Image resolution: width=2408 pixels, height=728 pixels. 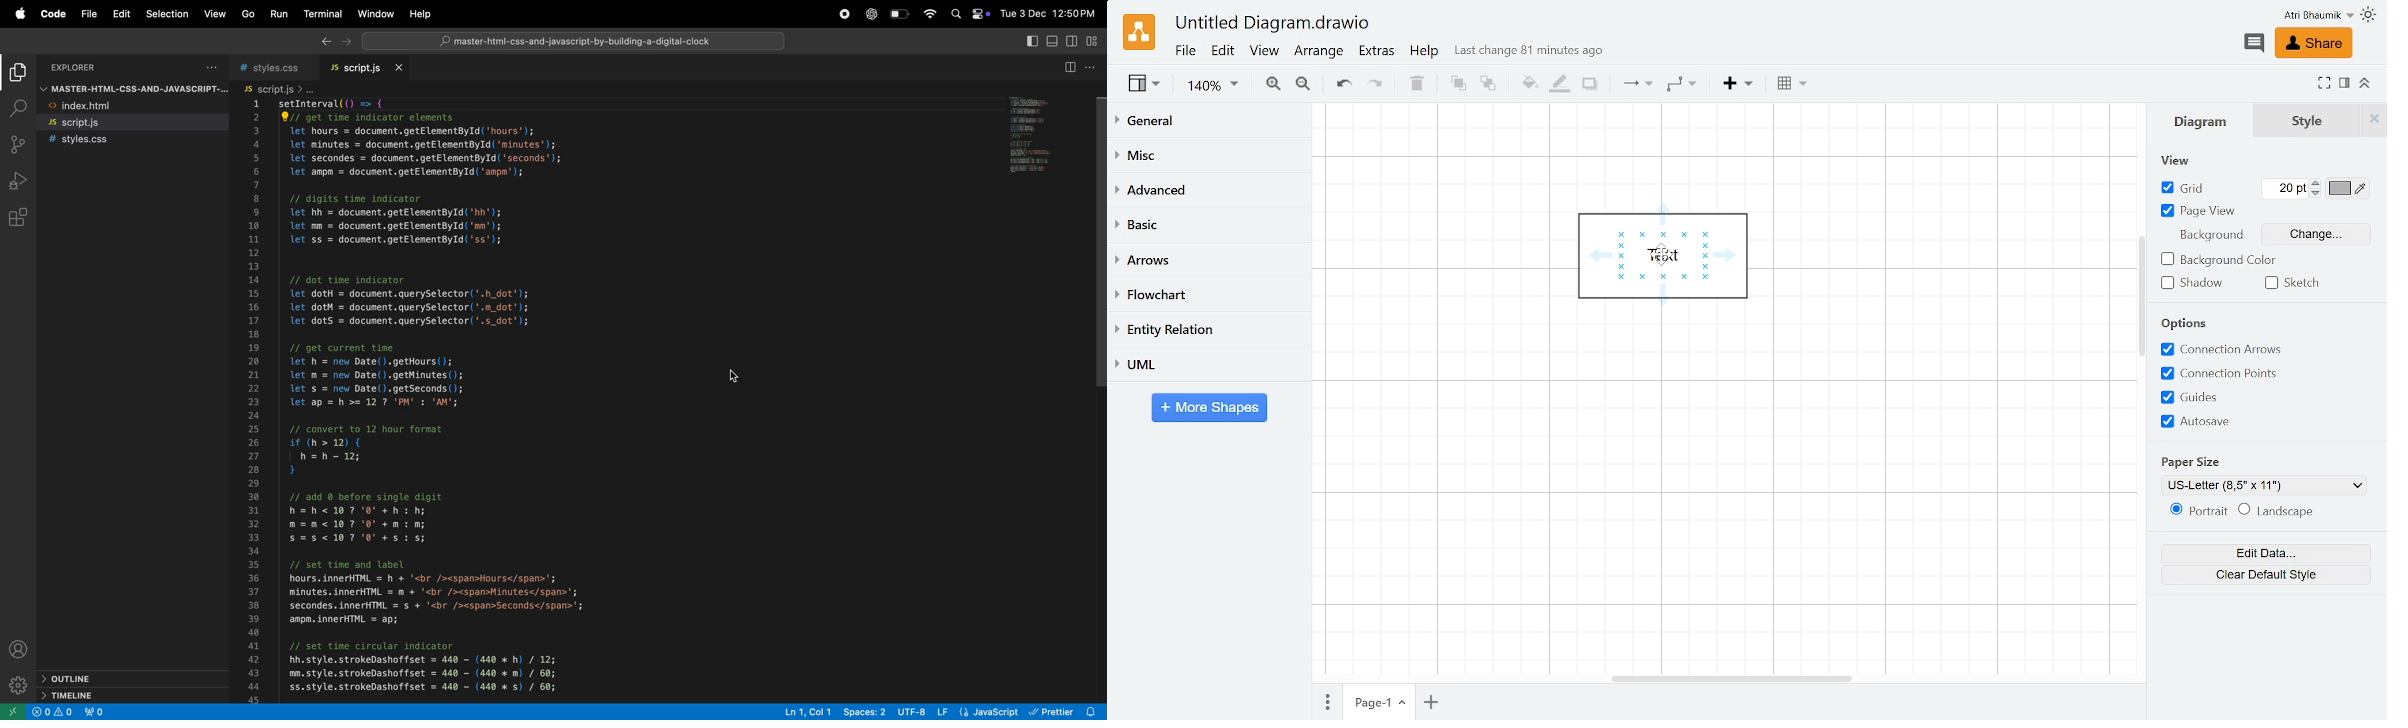 I want to click on time line, so click(x=115, y=695).